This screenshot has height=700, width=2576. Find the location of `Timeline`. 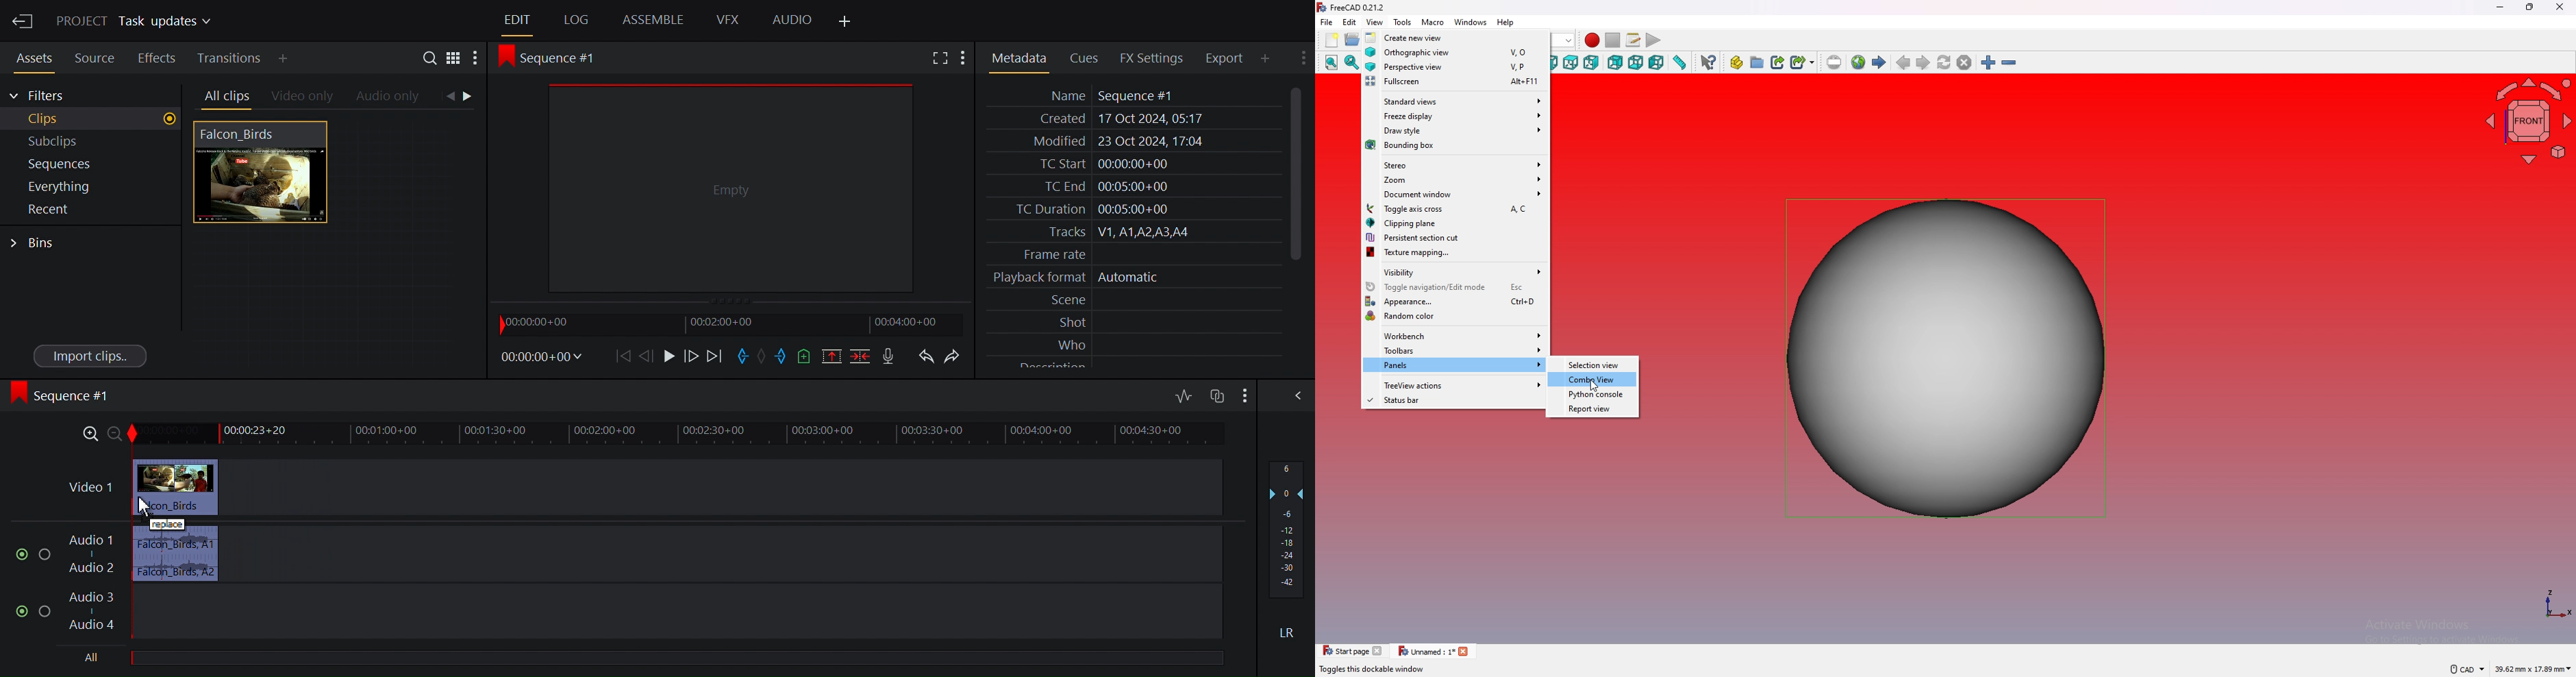

Timeline is located at coordinates (734, 325).